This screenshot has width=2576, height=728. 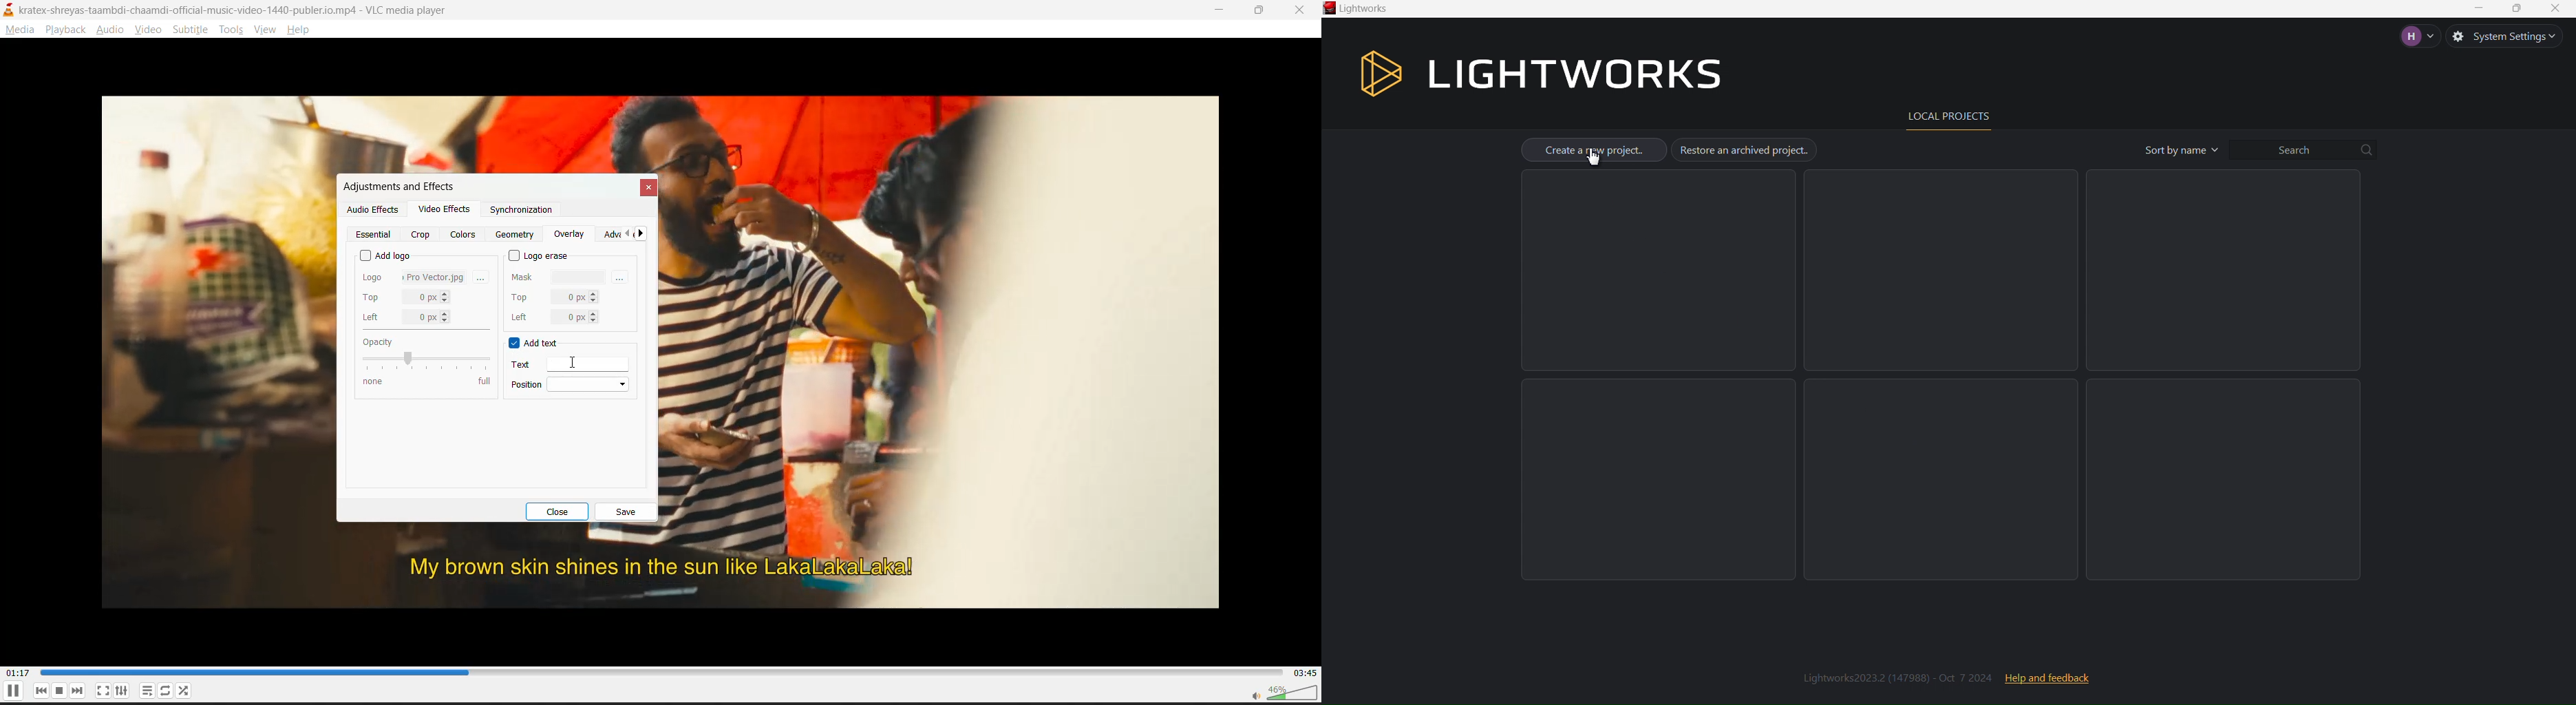 What do you see at coordinates (553, 317) in the screenshot?
I see `left` at bounding box center [553, 317].